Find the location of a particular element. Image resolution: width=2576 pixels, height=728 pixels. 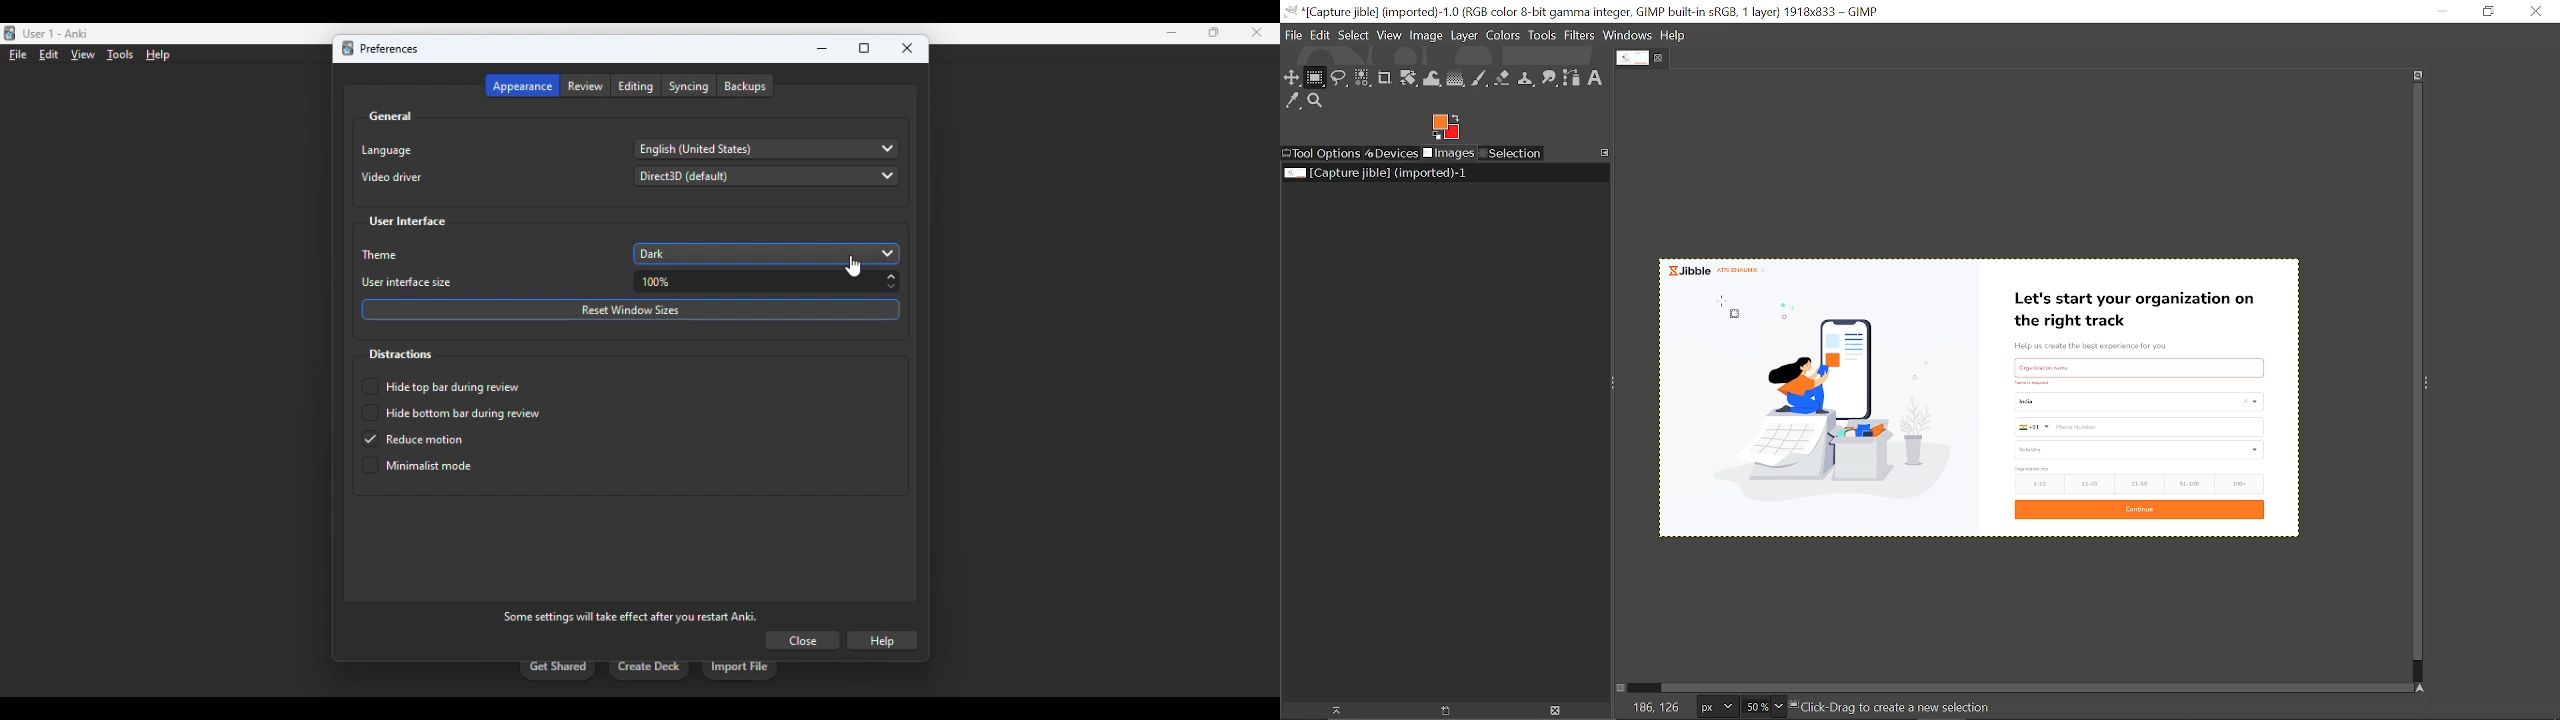

close is located at coordinates (1257, 32).